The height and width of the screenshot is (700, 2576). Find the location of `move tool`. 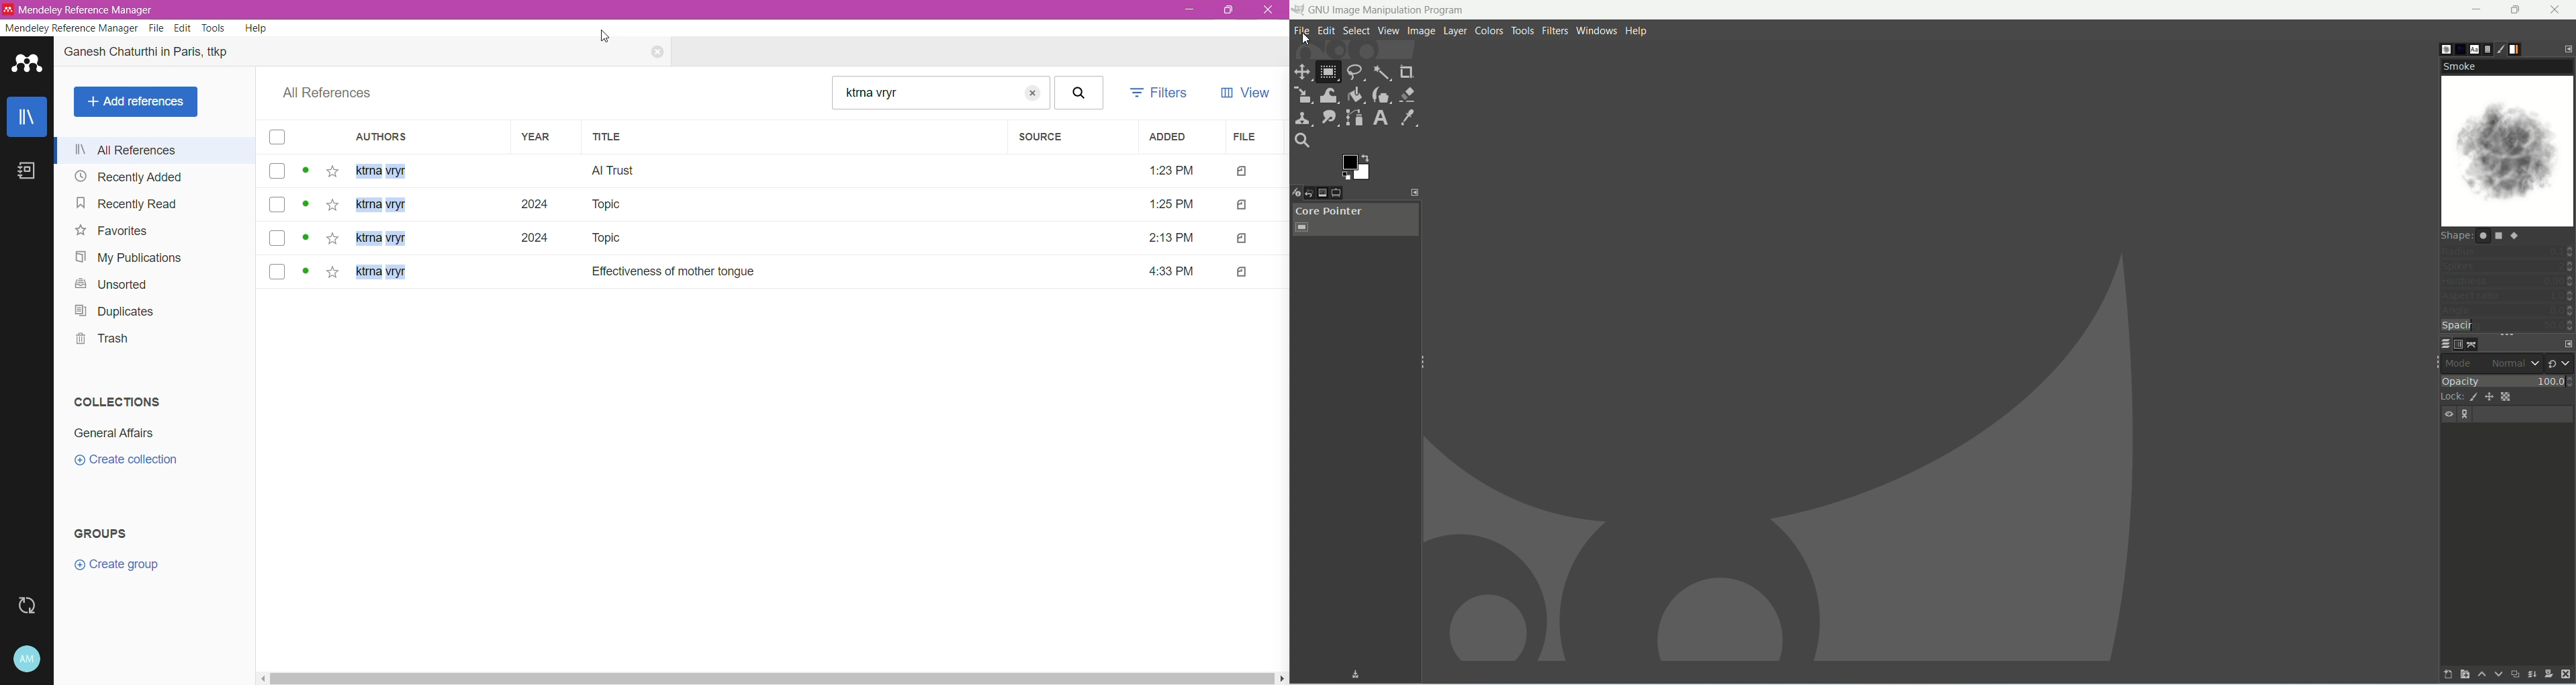

move tool is located at coordinates (1302, 71).